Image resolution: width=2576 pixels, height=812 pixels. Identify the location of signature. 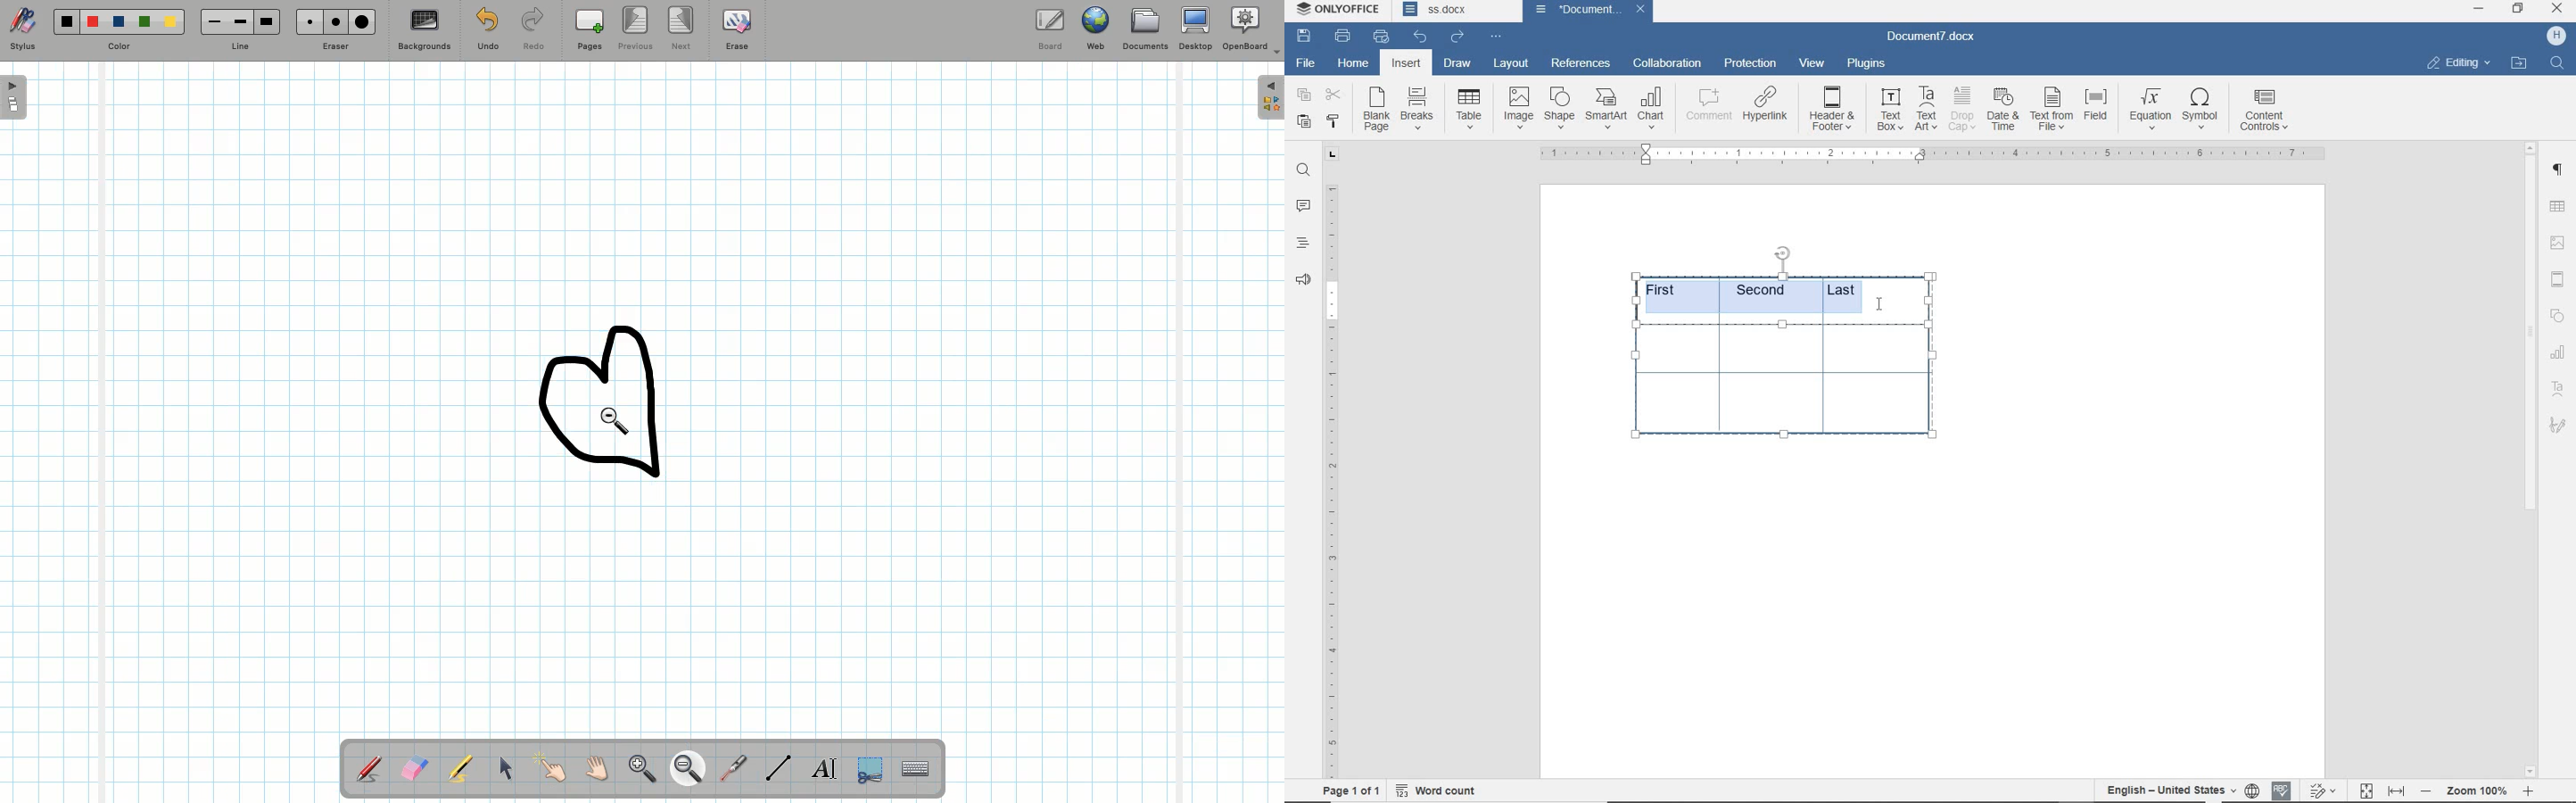
(2559, 428).